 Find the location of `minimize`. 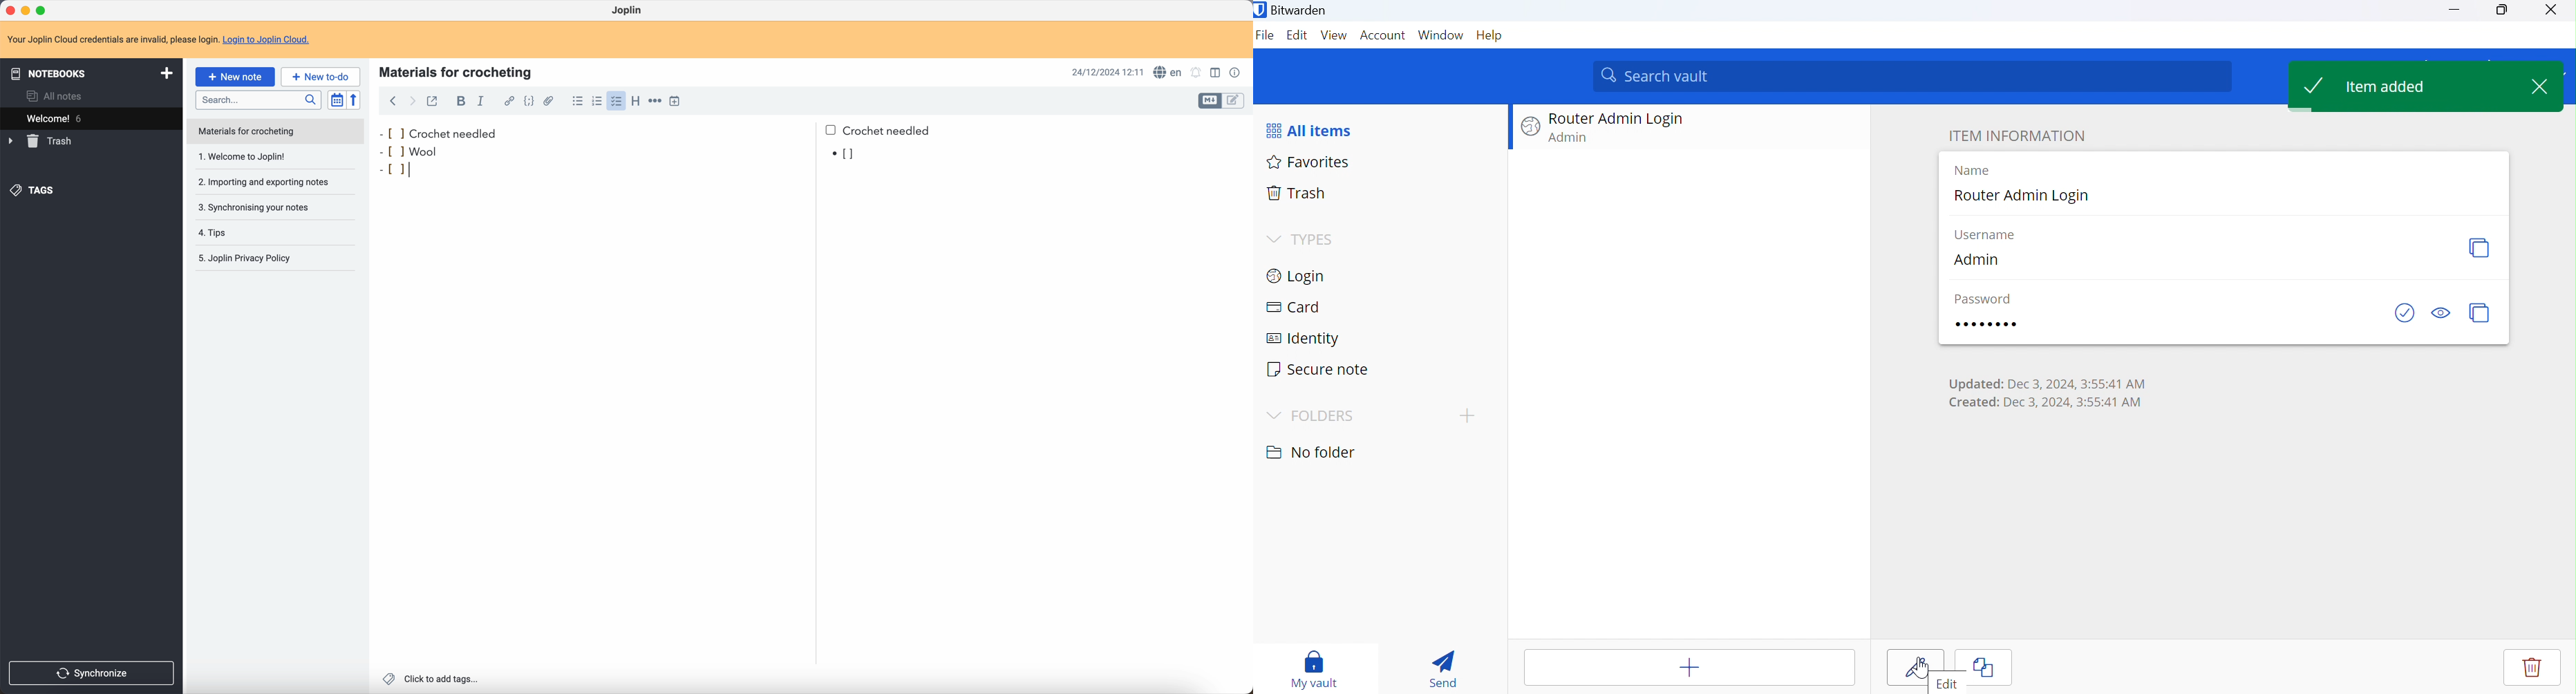

minimize is located at coordinates (28, 11).